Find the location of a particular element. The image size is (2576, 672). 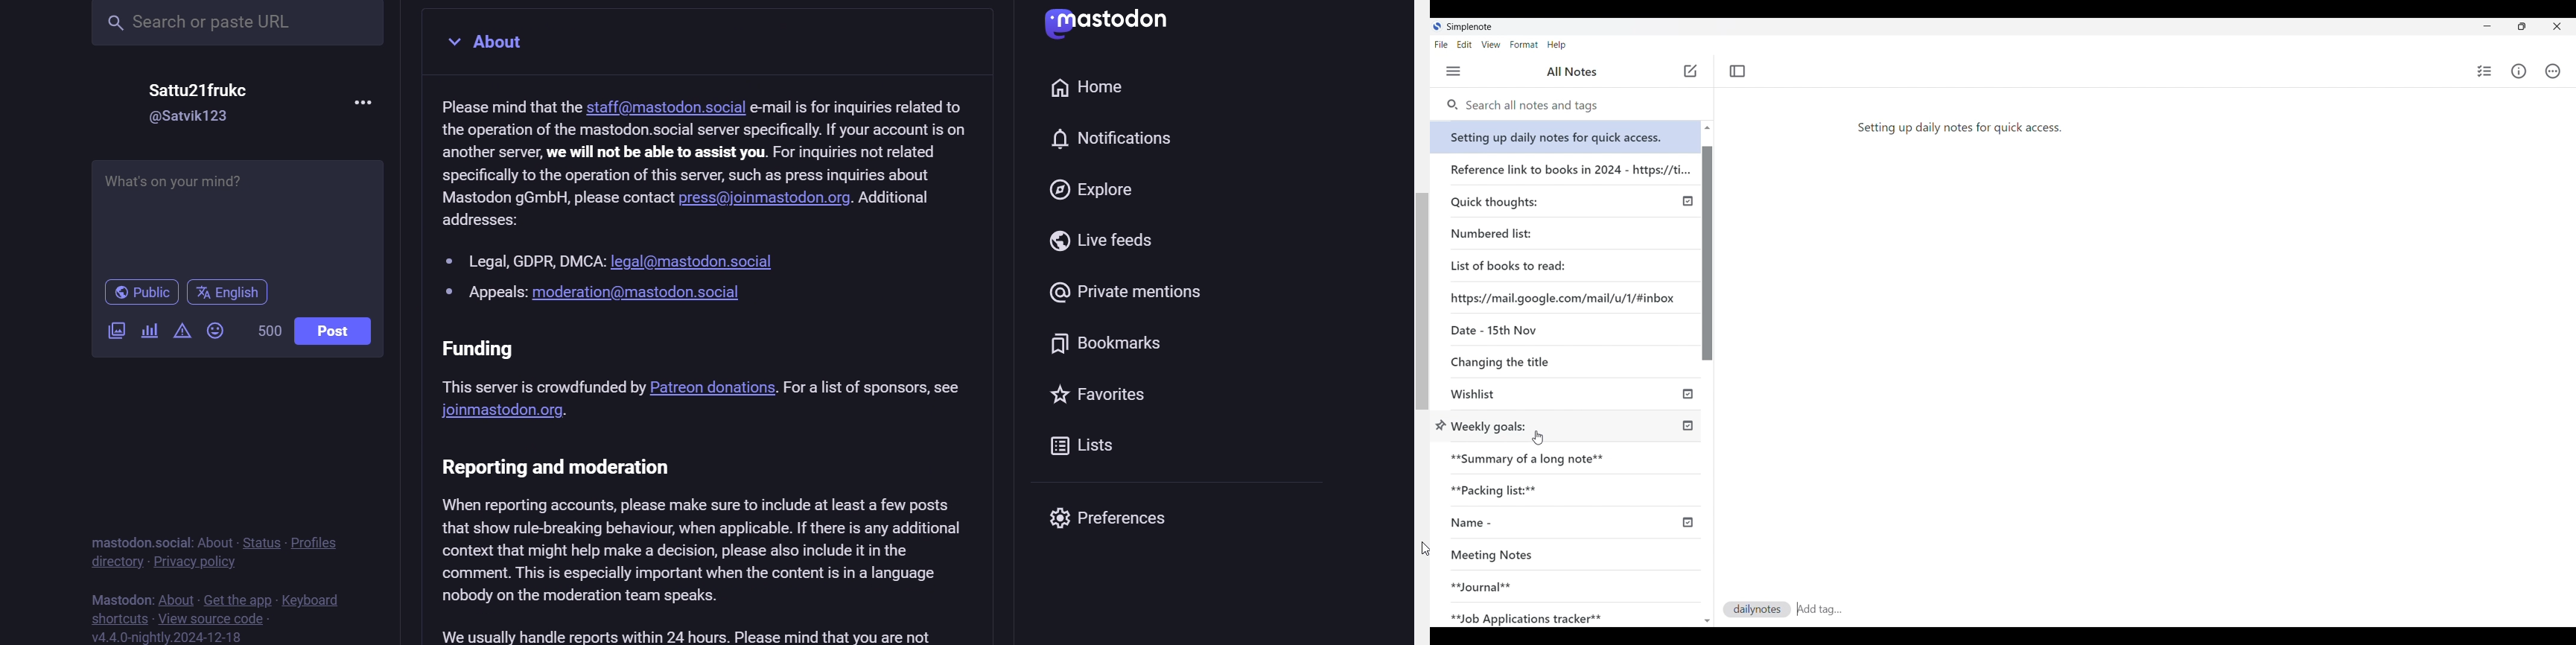

Weekly goals is located at coordinates (1490, 425).